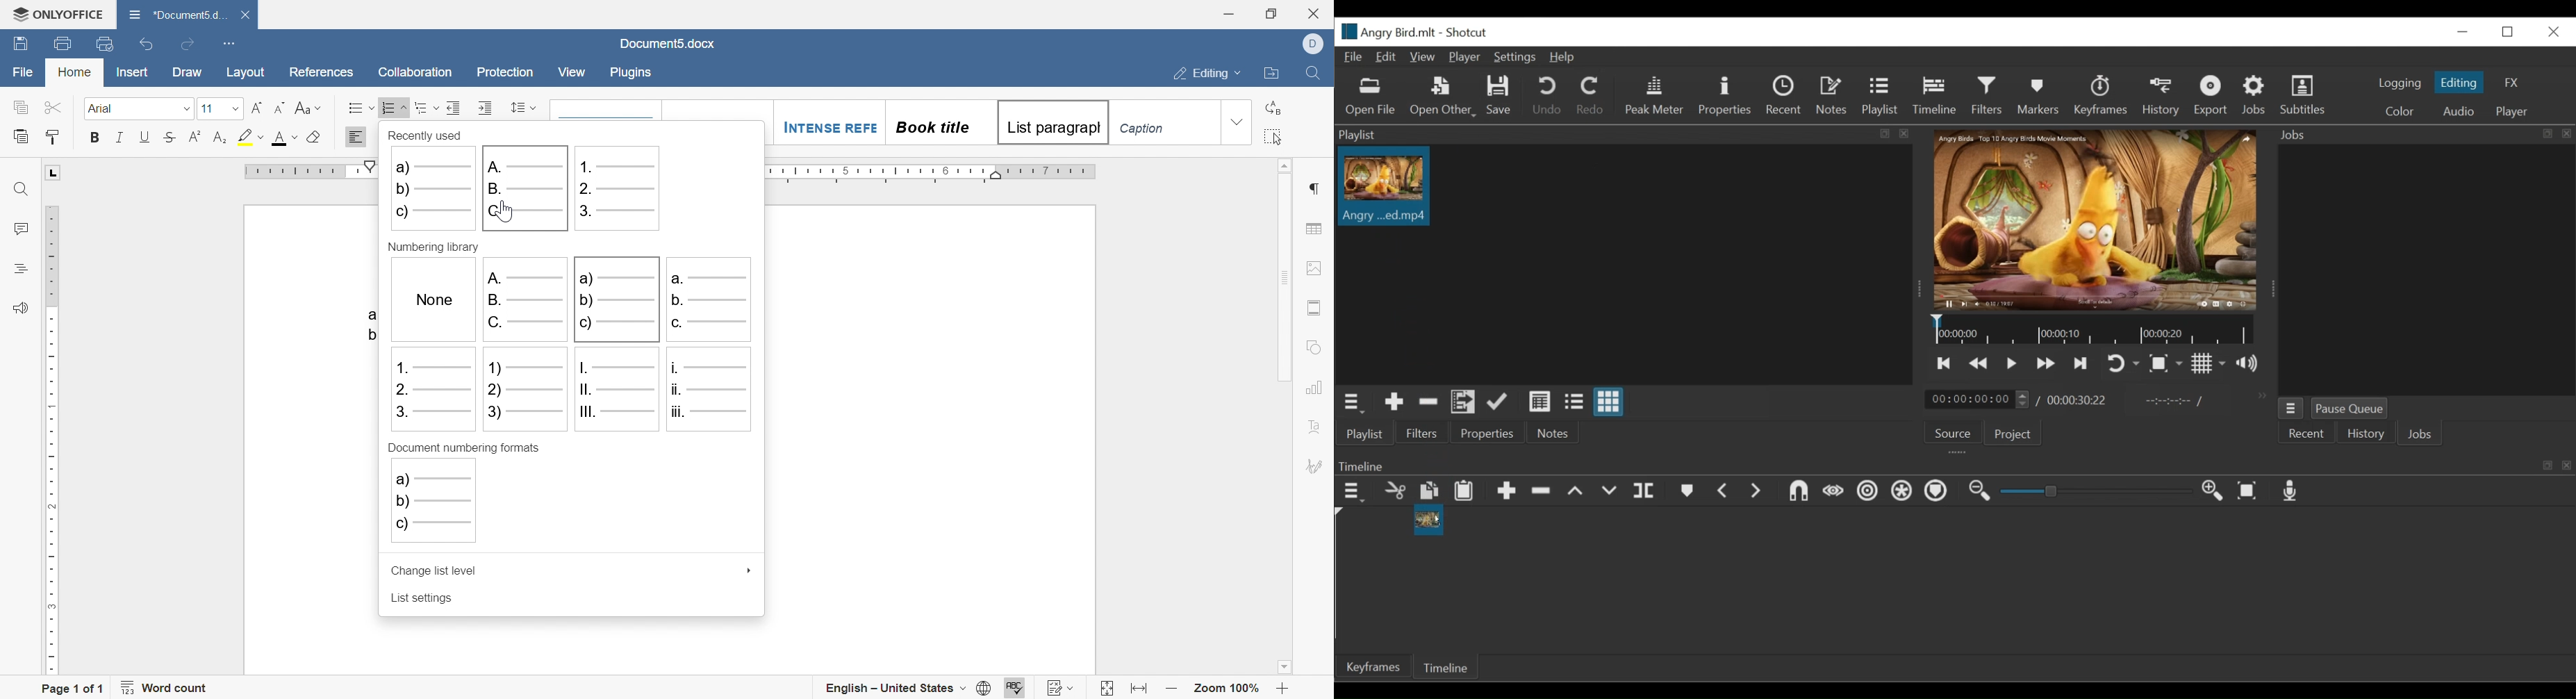 The width and height of the screenshot is (2576, 700). What do you see at coordinates (178, 13) in the screenshot?
I see `*document5.docx` at bounding box center [178, 13].